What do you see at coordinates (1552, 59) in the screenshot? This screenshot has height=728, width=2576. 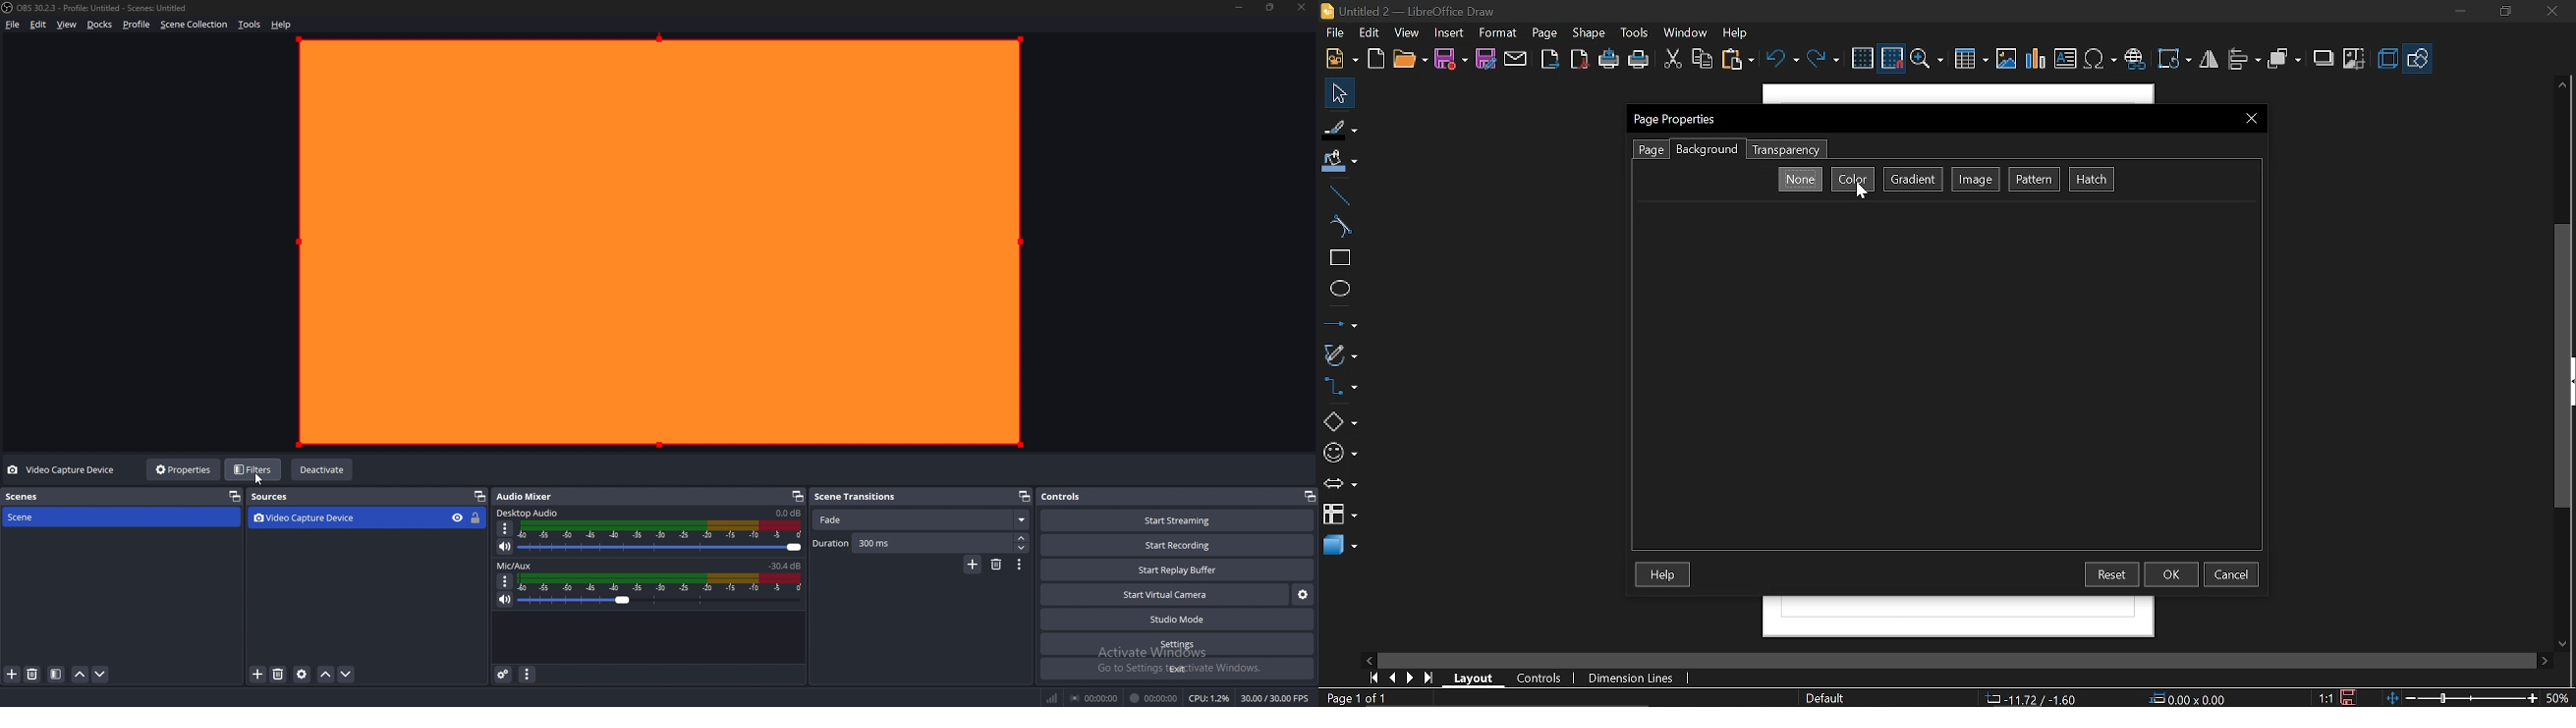 I see `Export` at bounding box center [1552, 59].